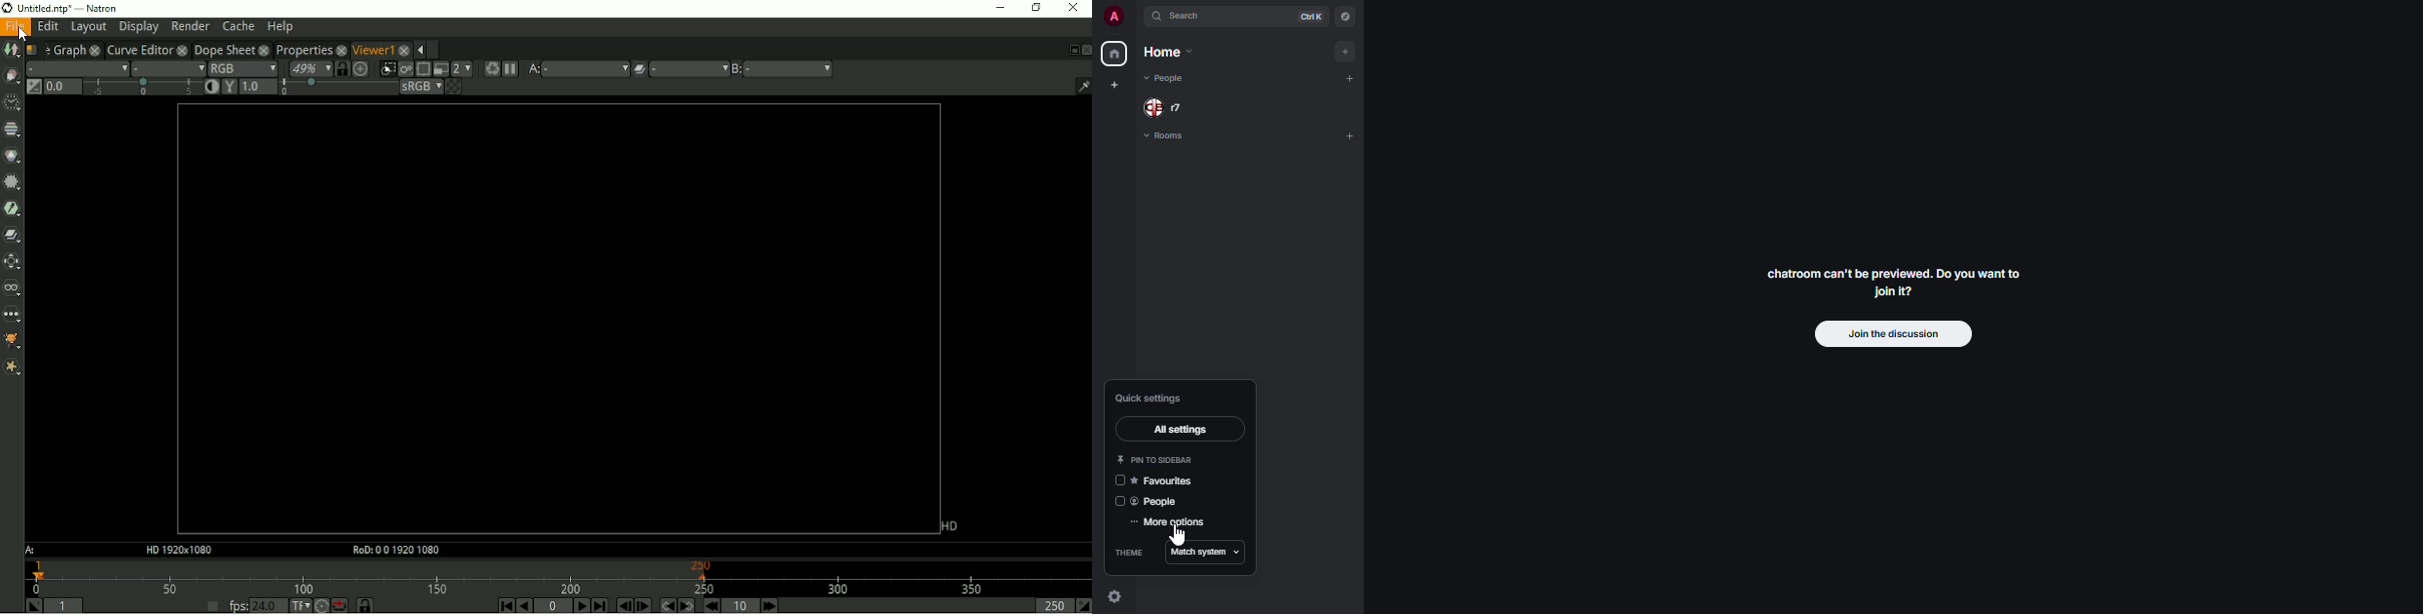 The width and height of the screenshot is (2436, 616). I want to click on logo, so click(7, 8).